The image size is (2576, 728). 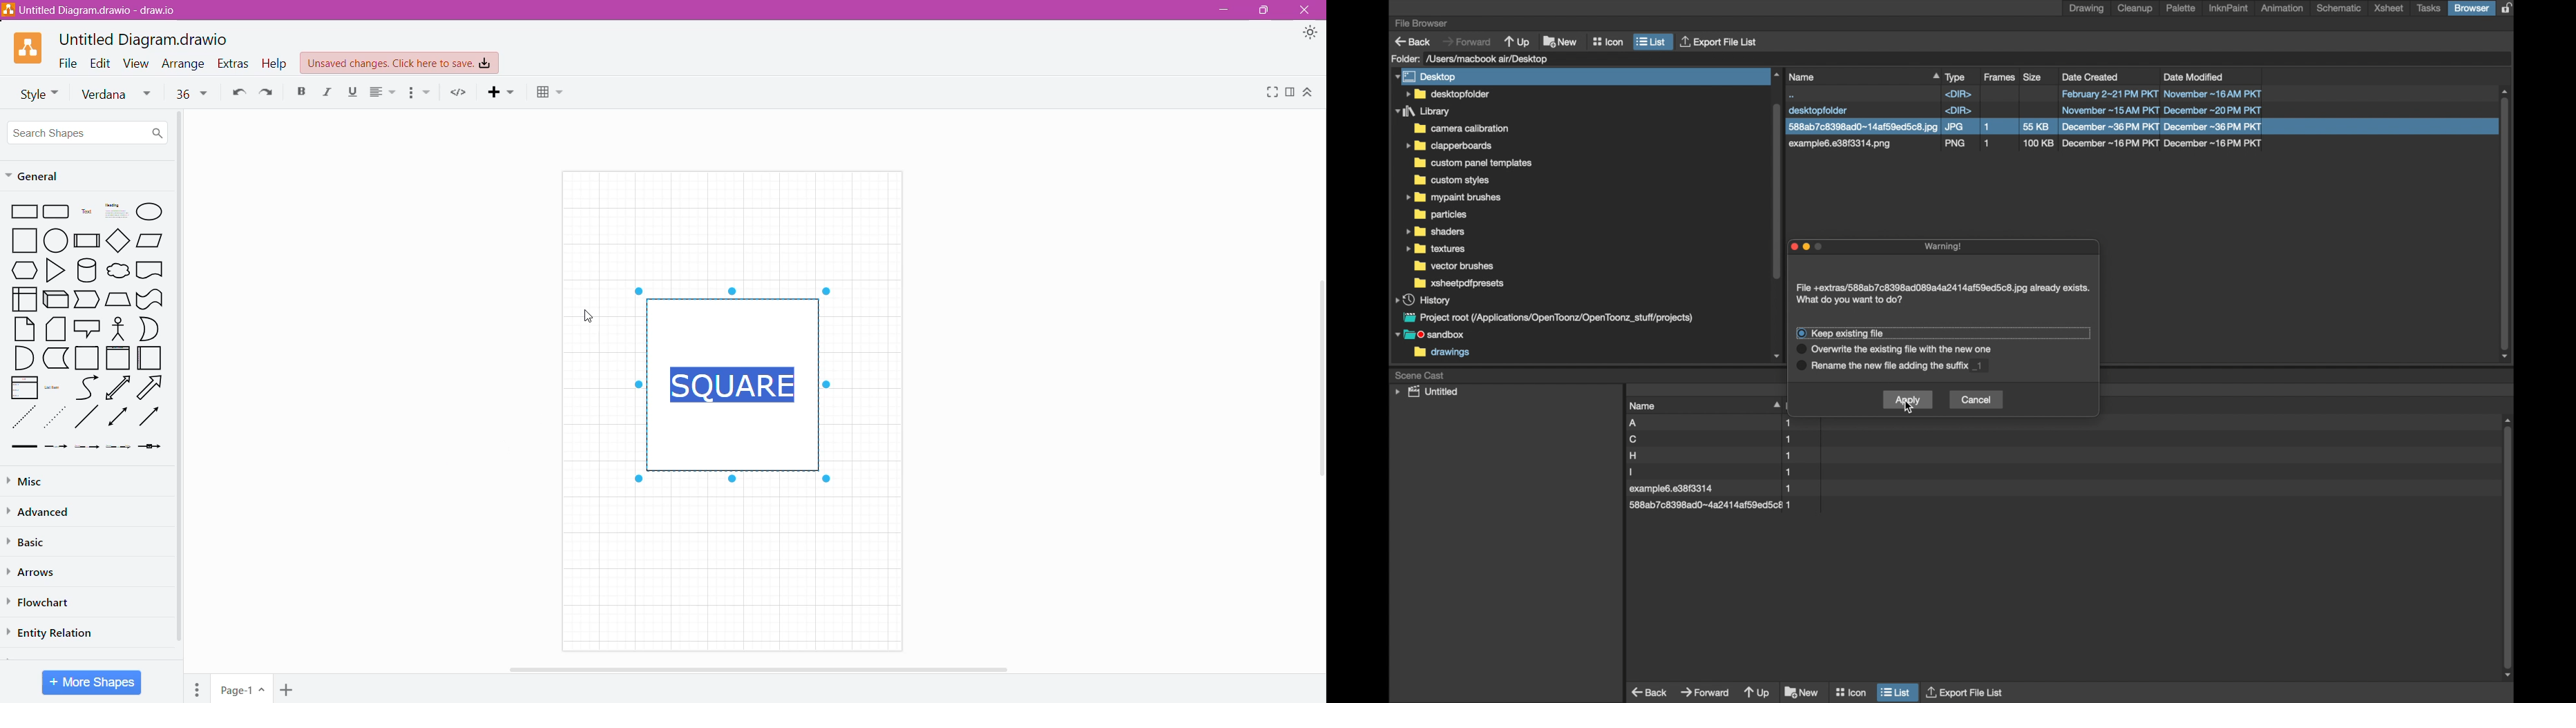 I want to click on Cursor, so click(x=584, y=316).